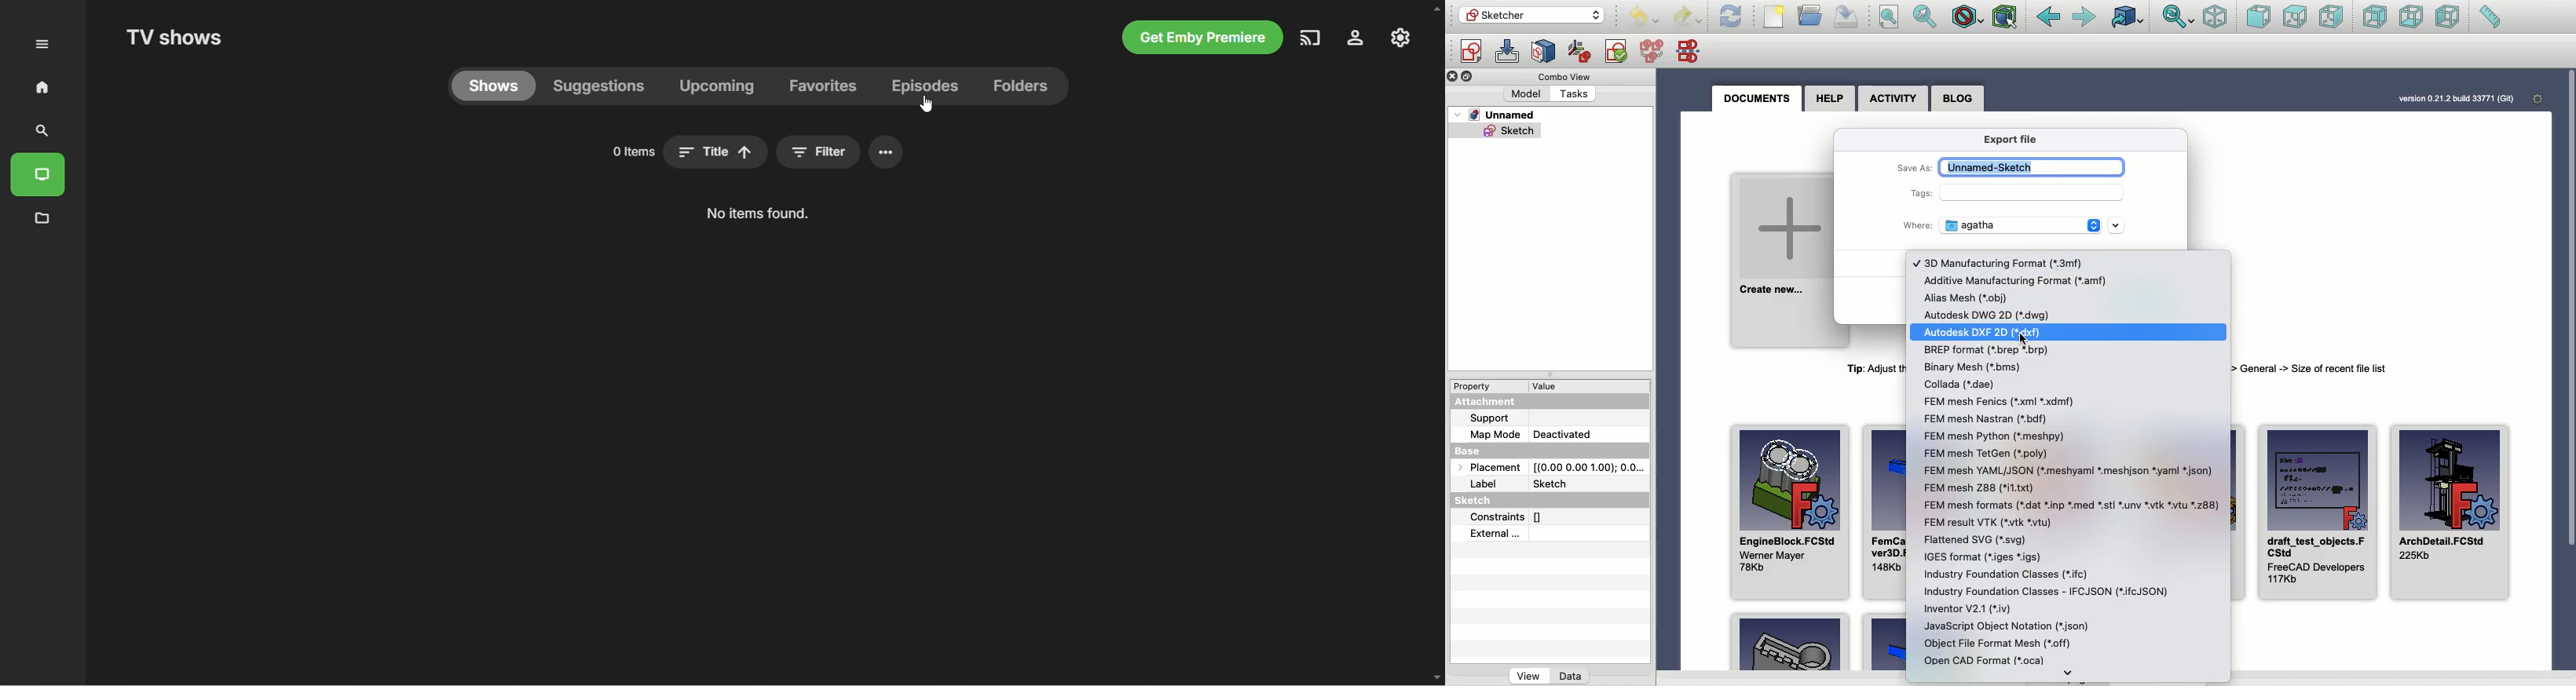  Describe the element at coordinates (1571, 674) in the screenshot. I see `Data` at that location.